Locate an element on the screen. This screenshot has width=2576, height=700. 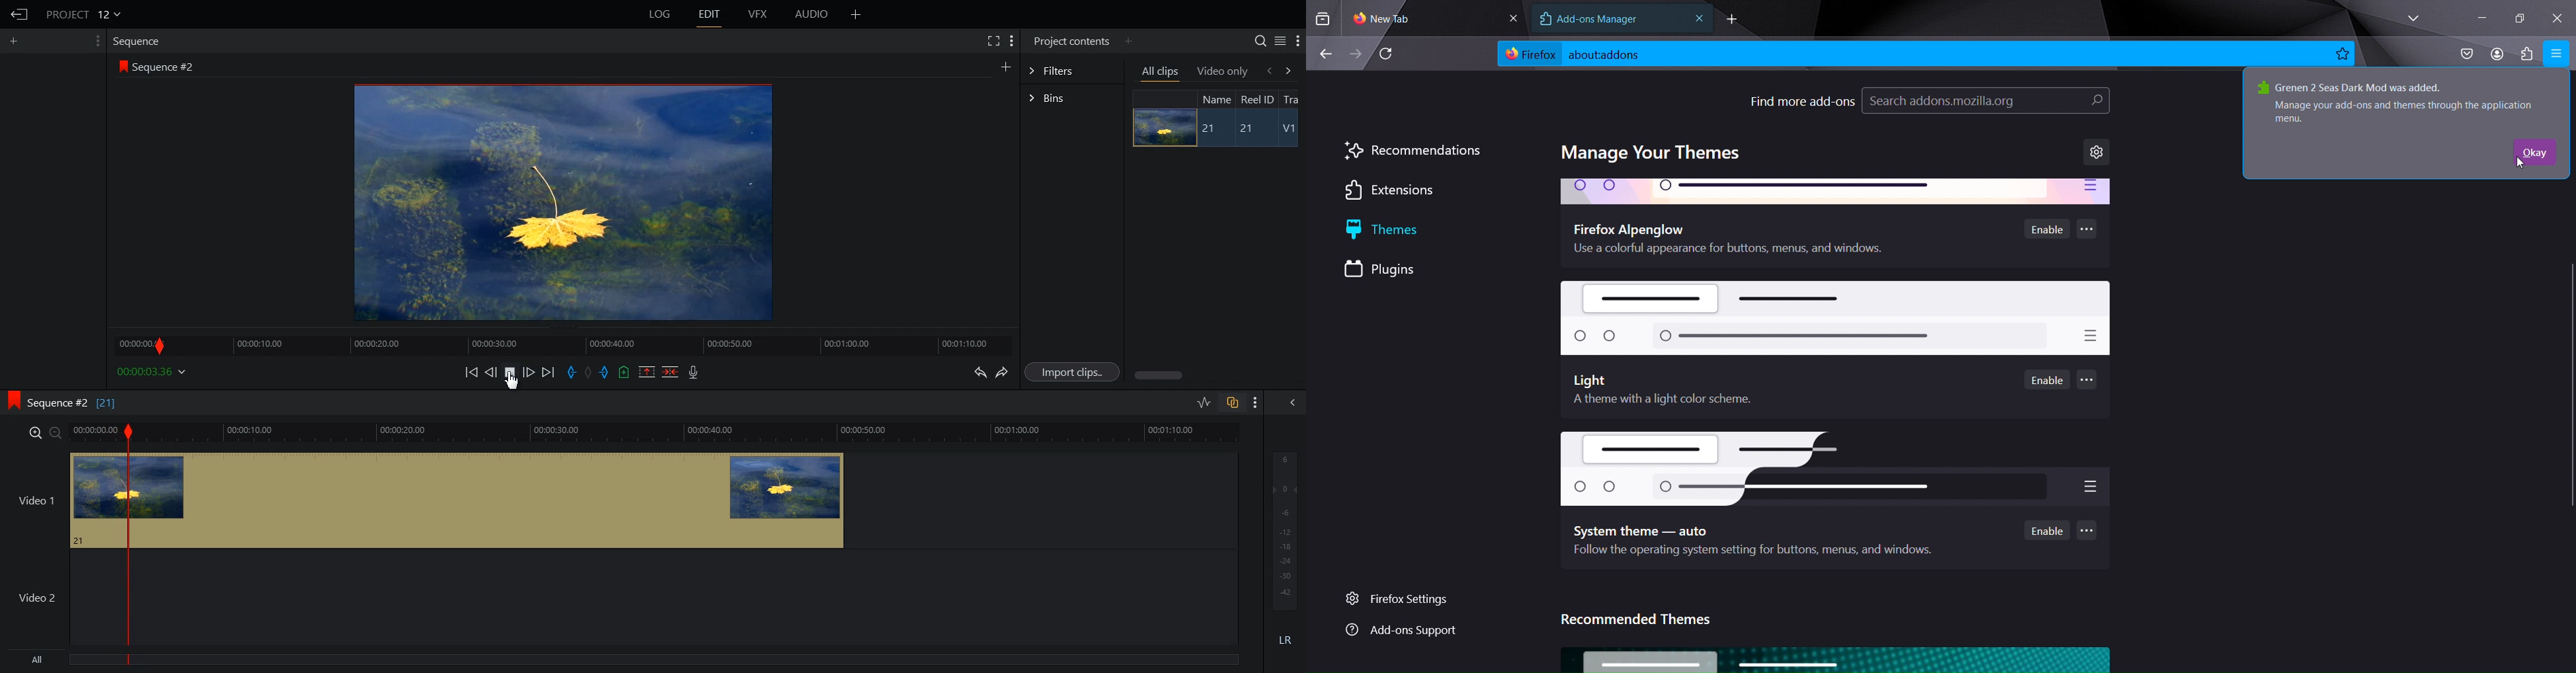
... is located at coordinates (2087, 228).